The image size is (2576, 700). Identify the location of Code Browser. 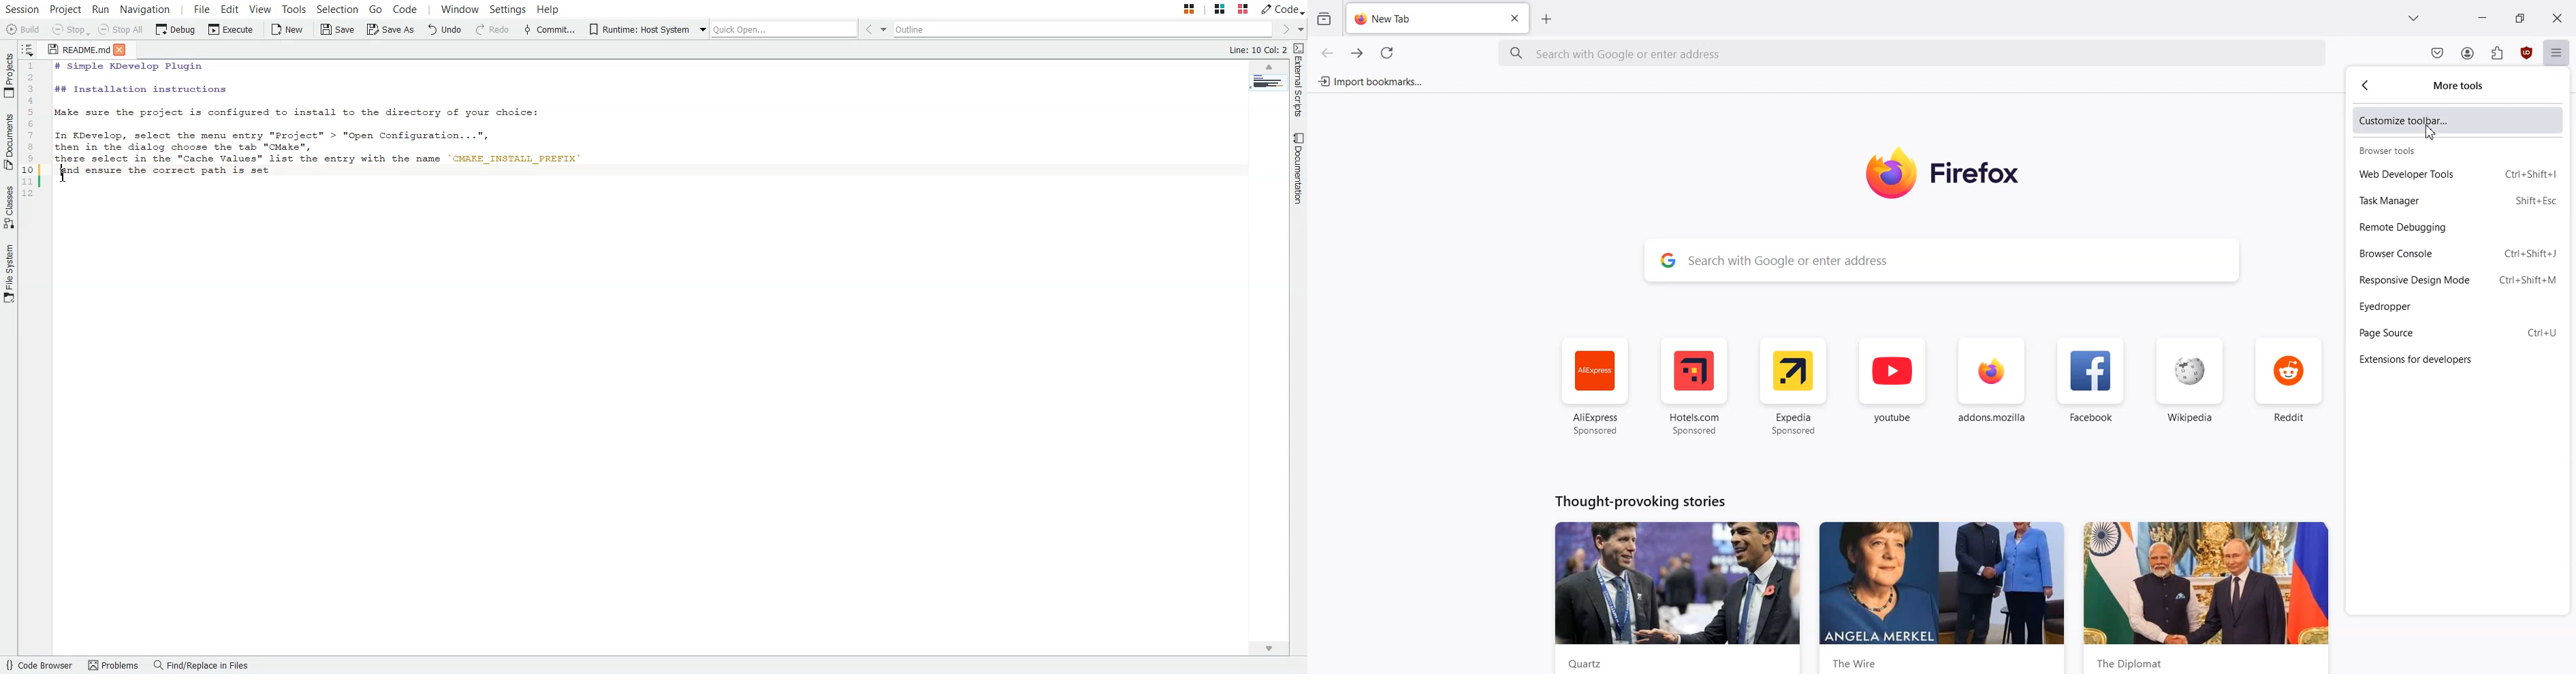
(39, 665).